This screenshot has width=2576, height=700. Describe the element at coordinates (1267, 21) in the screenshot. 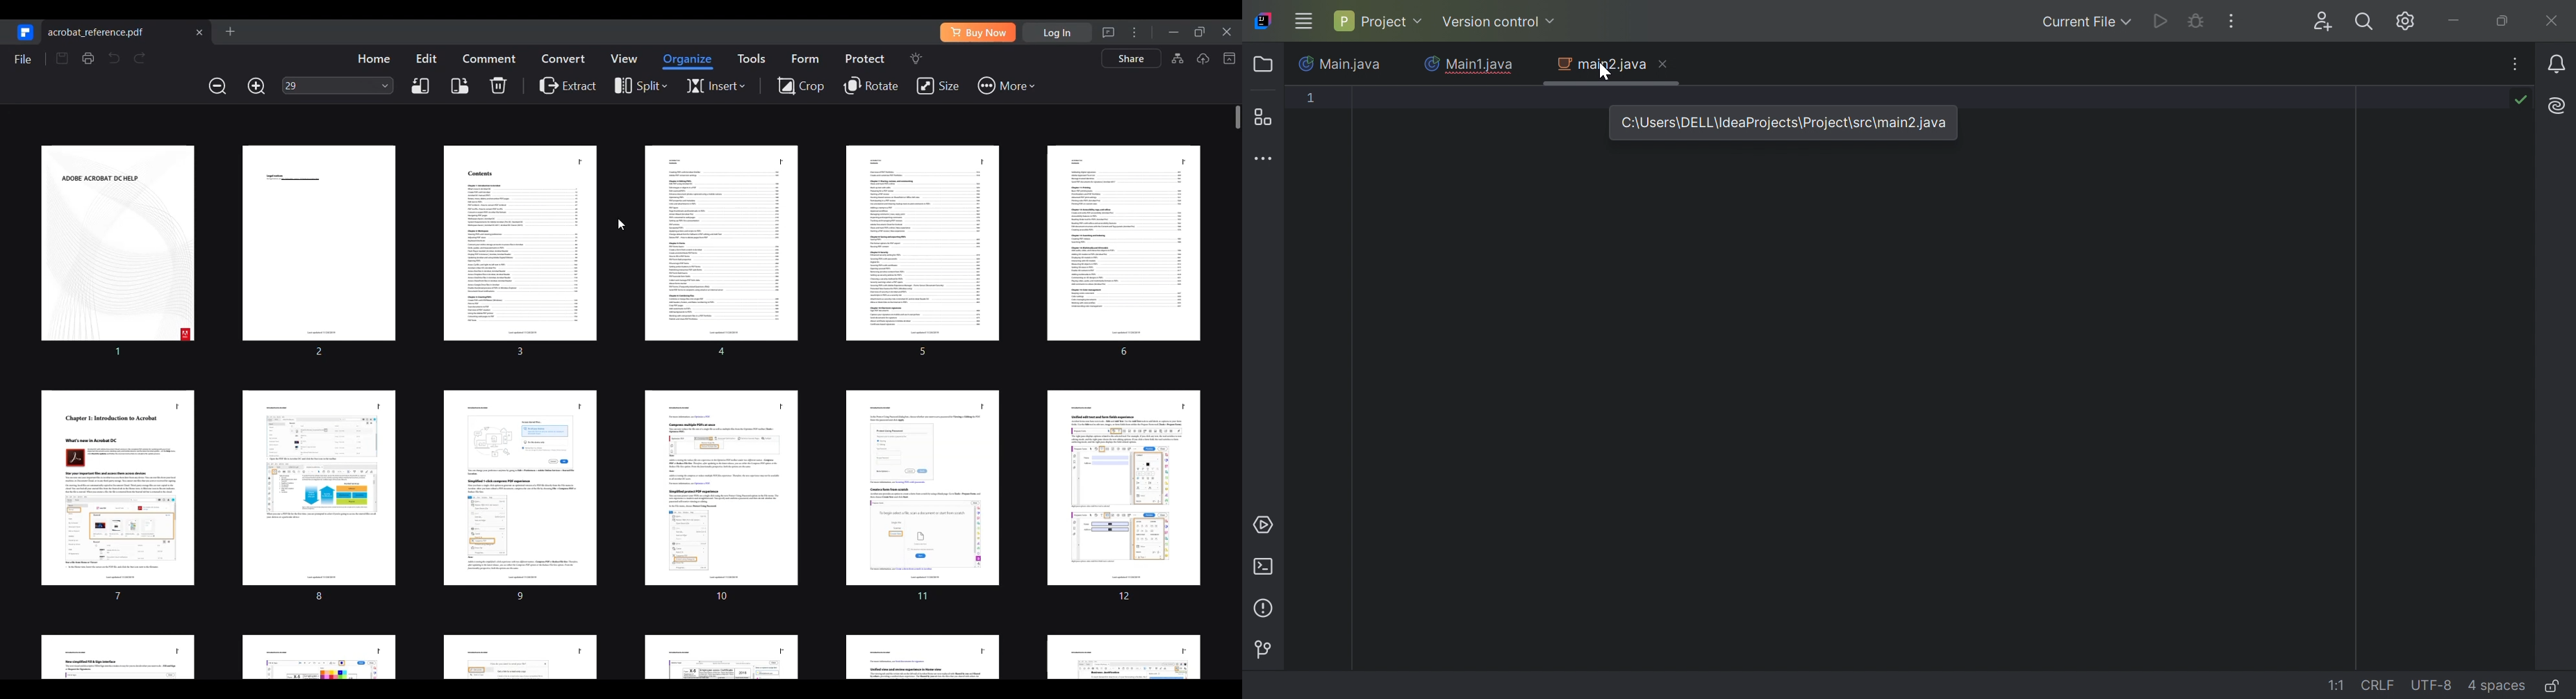

I see `IntelliJ IDEA icon` at that location.